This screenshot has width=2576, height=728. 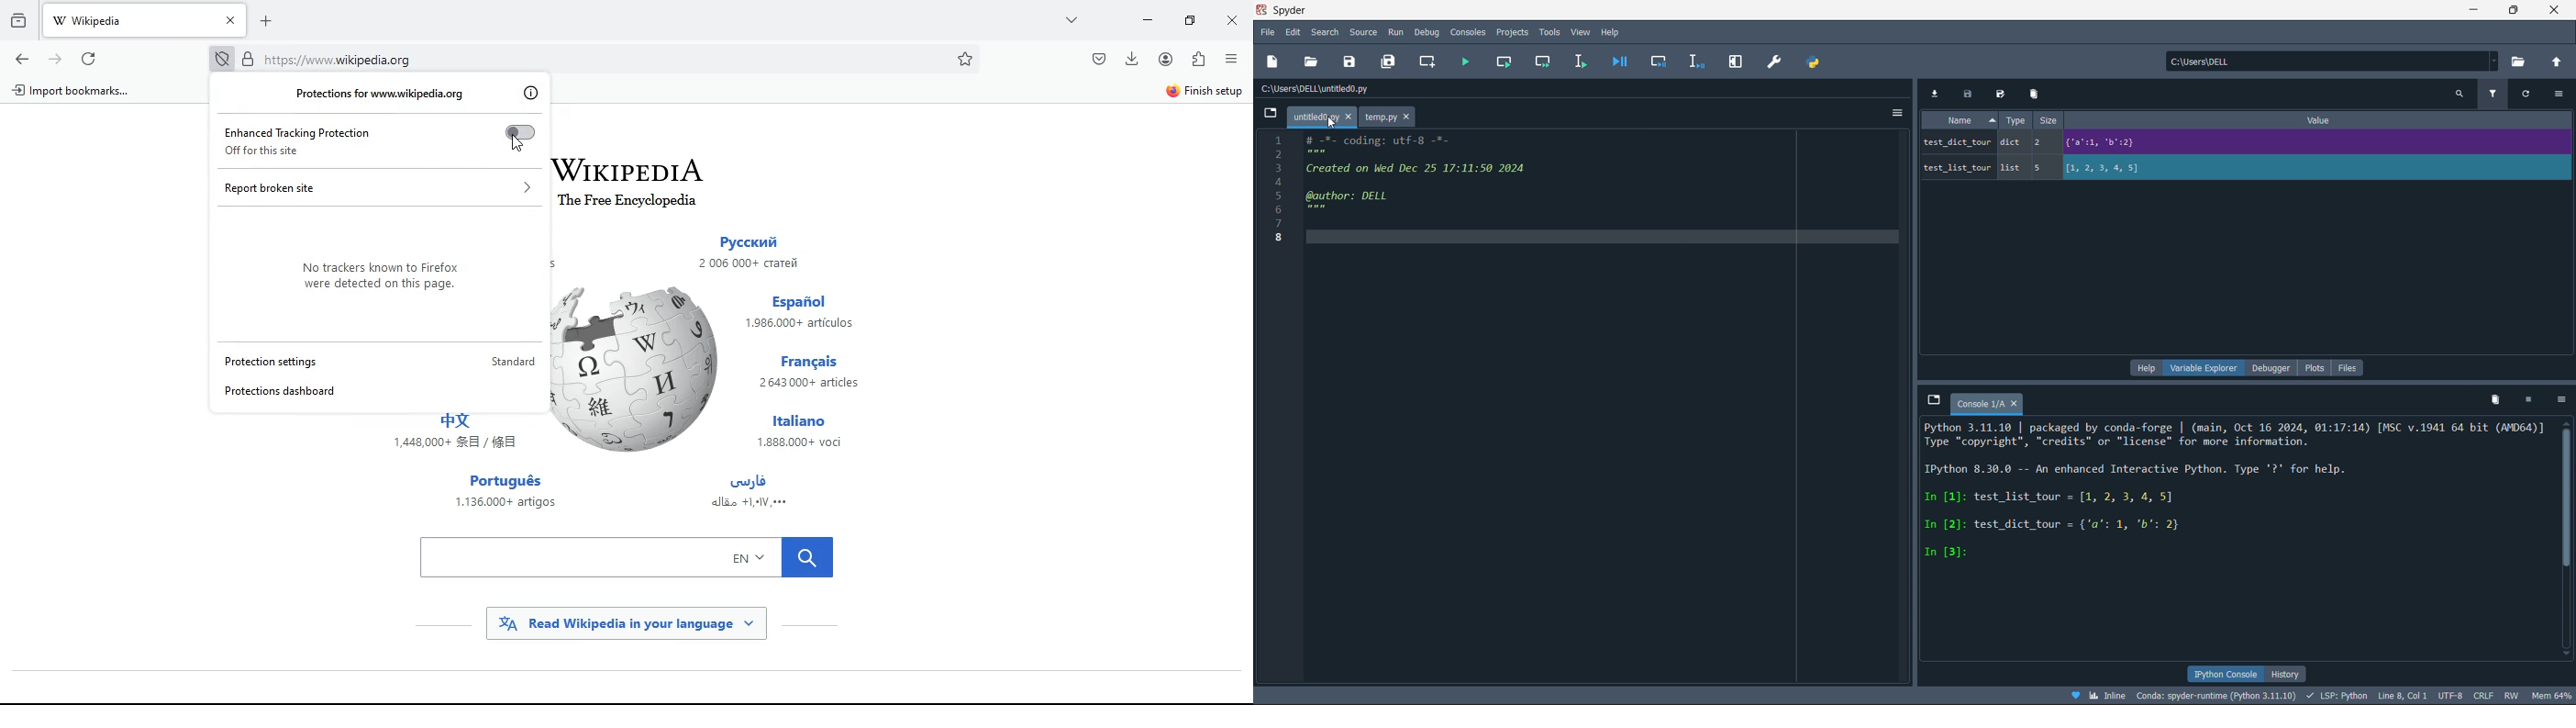 What do you see at coordinates (2233, 491) in the screenshot?
I see `Python 3.11.10 | packaged by conda-forge | (main, Oct 16 2024, 01:17:14) [MSC v.1941 64 bit (AMD64)]
Type “copyright”, "credits" or "license" for more information.

Python 8.30.0 -- An enhanced Interactive Python. Type '?' for help.

In [1]: test list_tour = [1, 2, 3, 4, 5]

In [2]: test_dict_tour = {'a’: 1, 'b': 2}

In [3]:` at bounding box center [2233, 491].